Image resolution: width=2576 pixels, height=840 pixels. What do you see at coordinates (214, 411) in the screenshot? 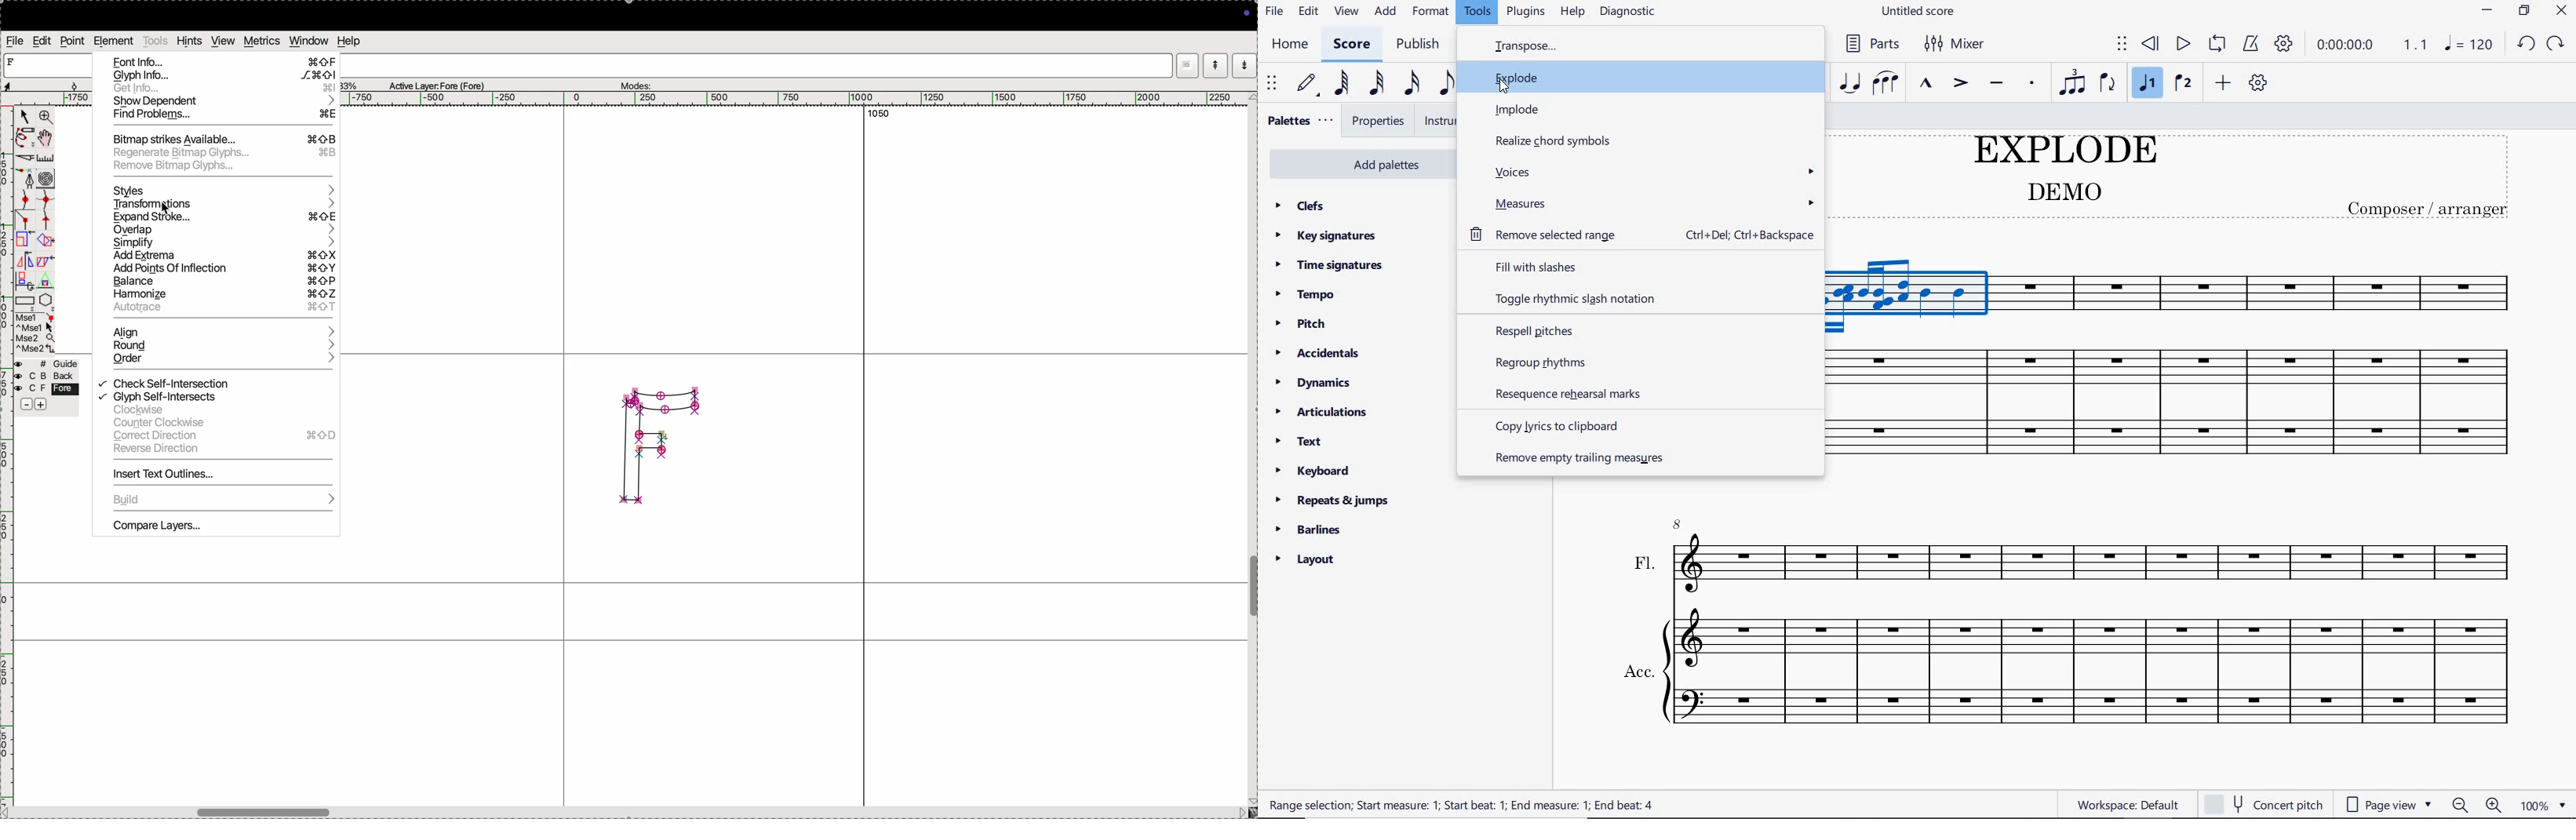
I see `clock wise` at bounding box center [214, 411].